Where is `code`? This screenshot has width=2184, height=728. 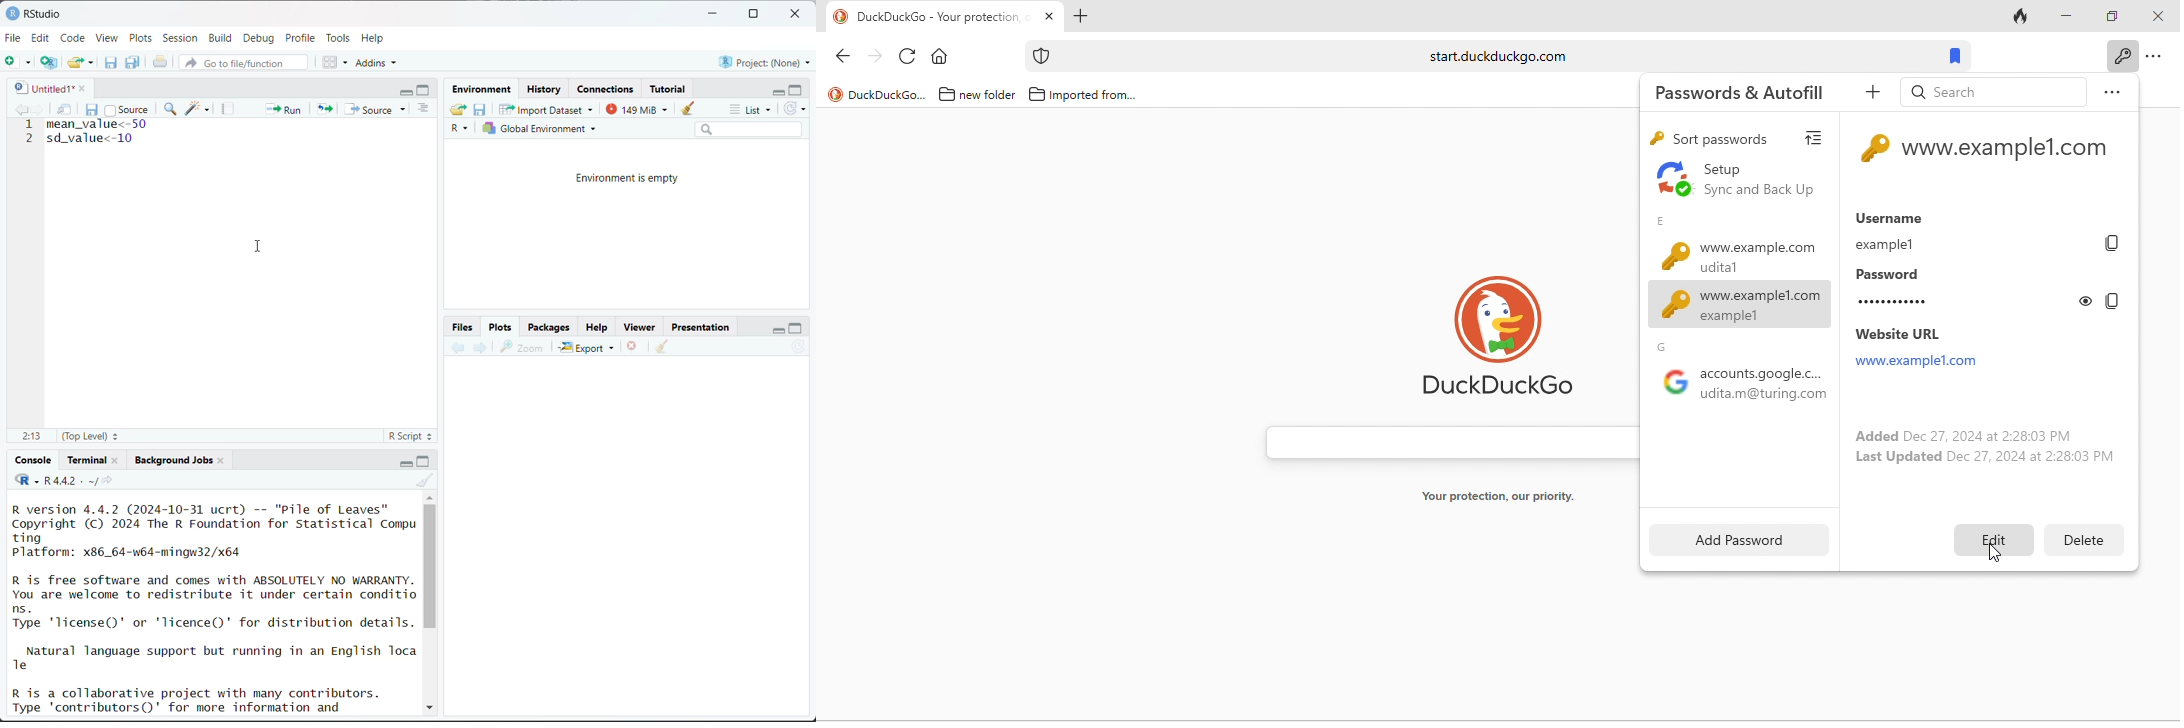
code is located at coordinates (26, 480).